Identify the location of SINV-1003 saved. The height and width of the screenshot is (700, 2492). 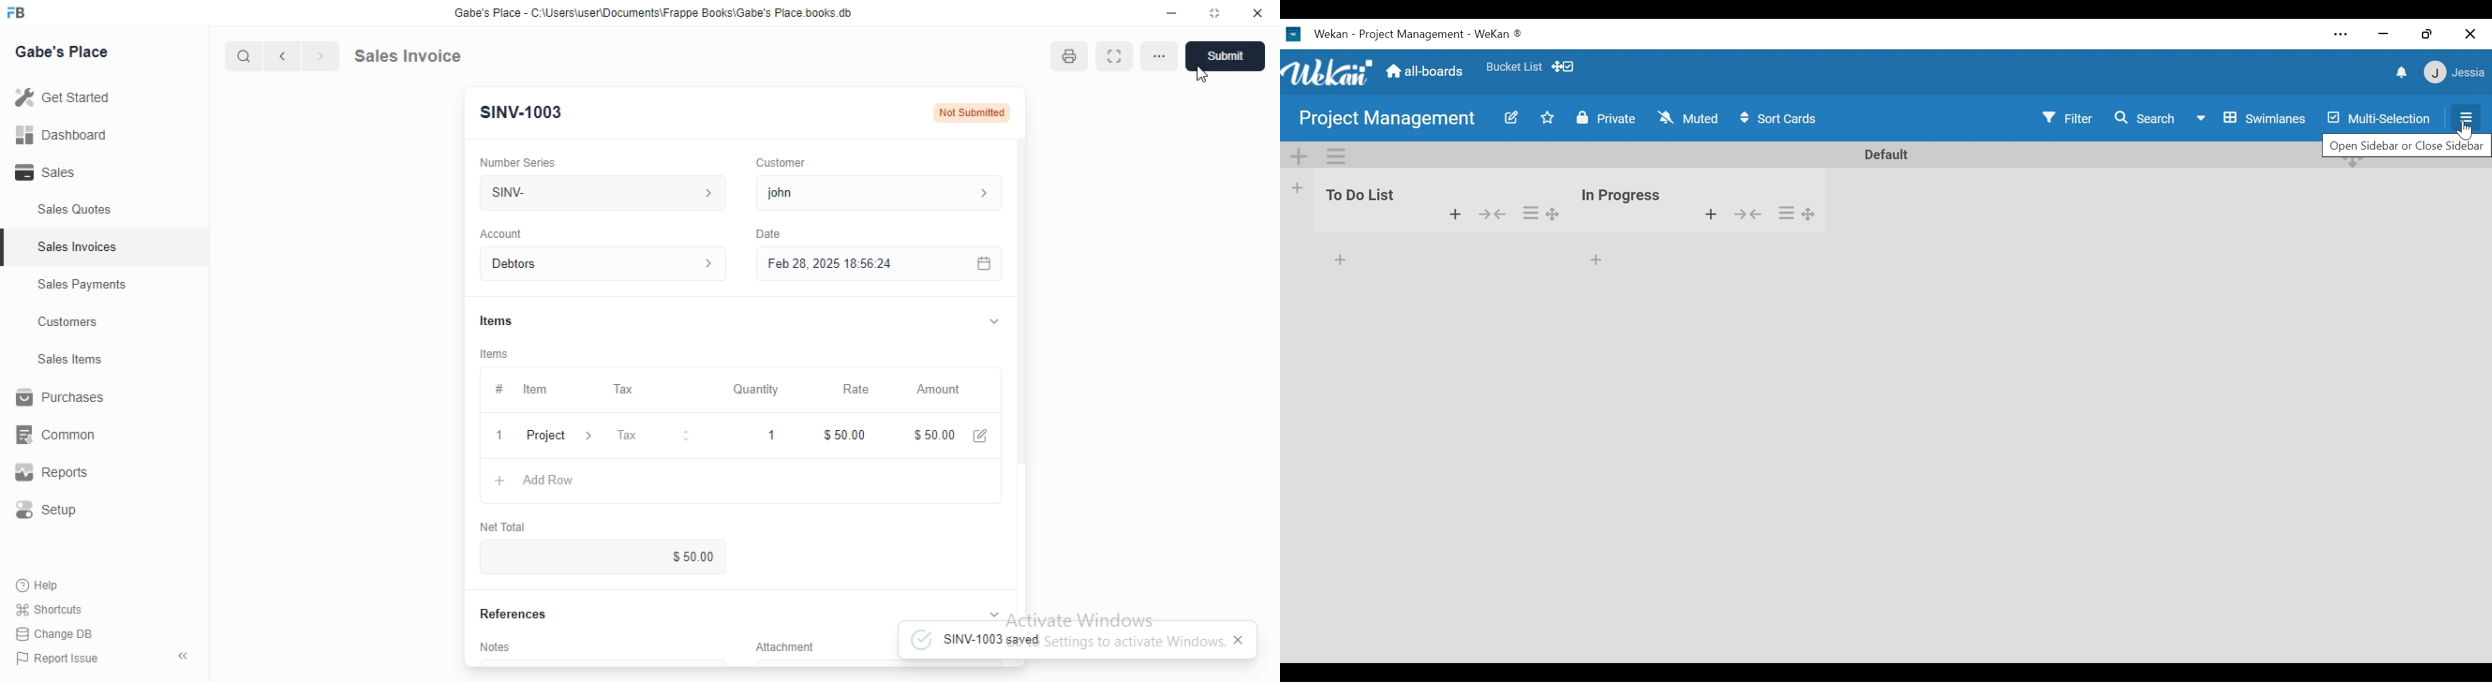
(979, 640).